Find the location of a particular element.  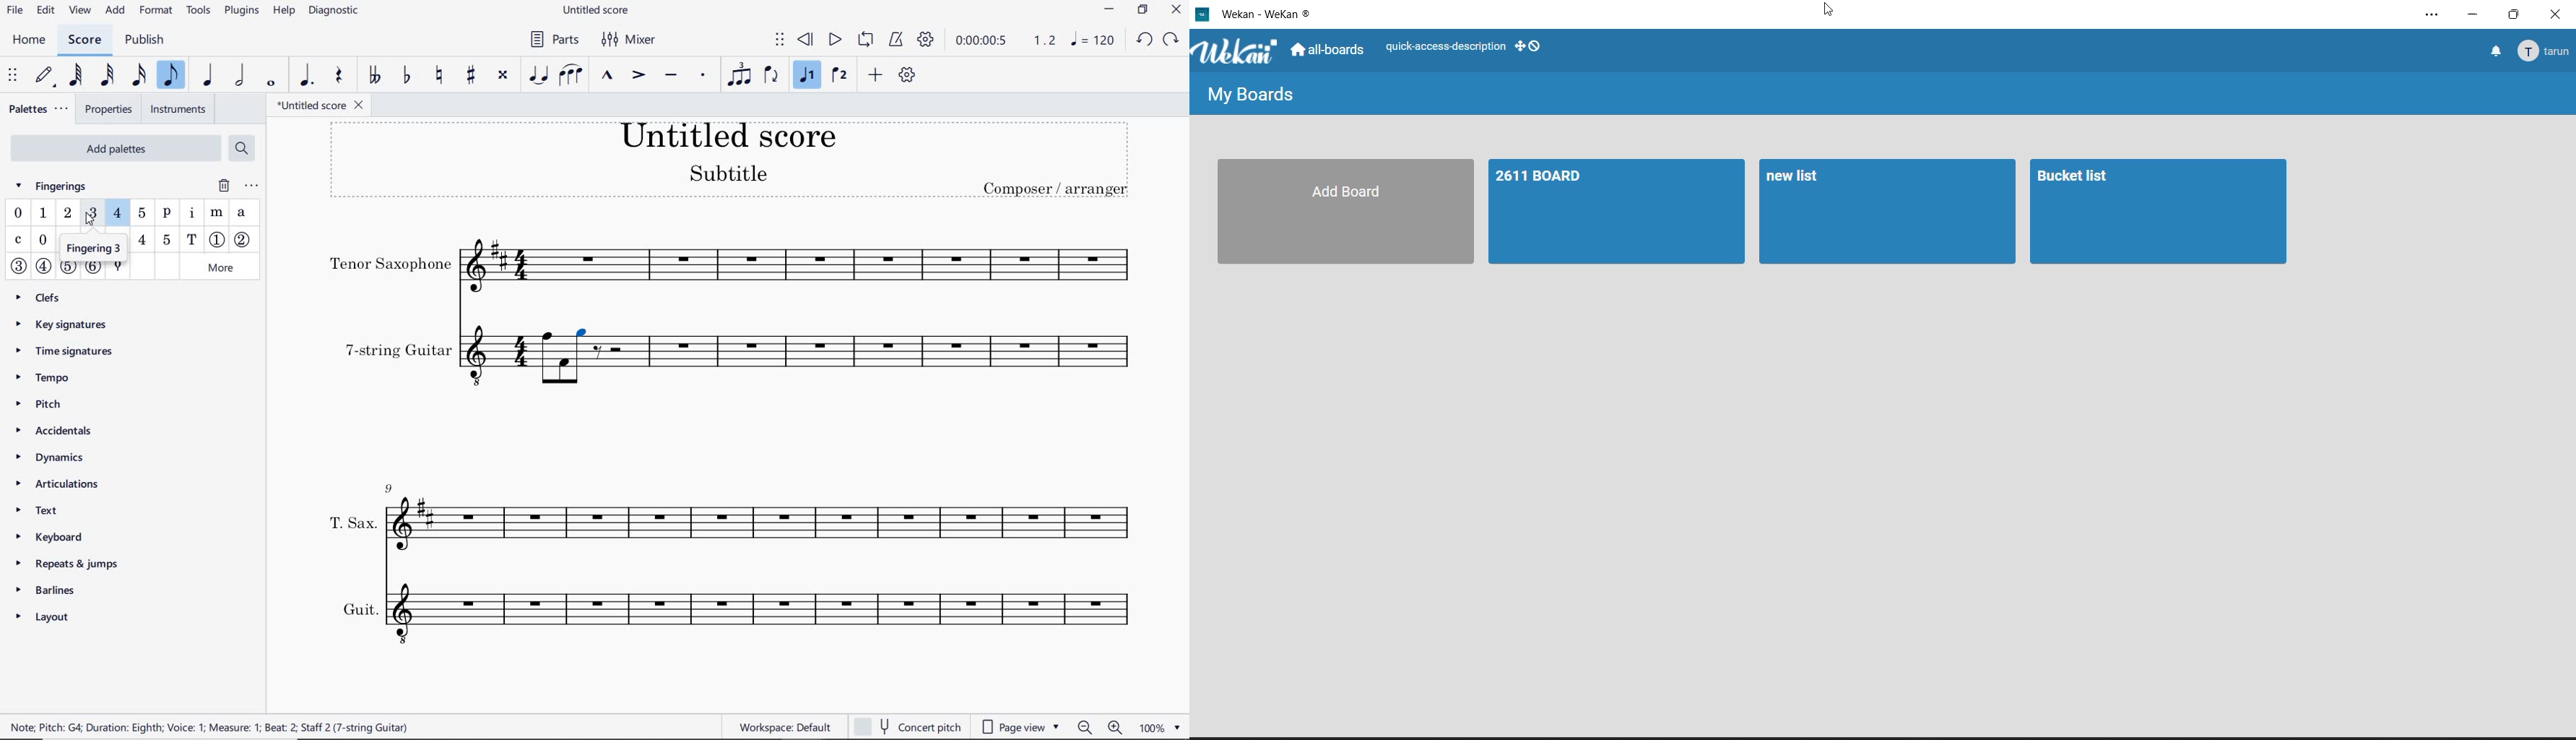

INSTRUMENT: GUIT is located at coordinates (730, 611).